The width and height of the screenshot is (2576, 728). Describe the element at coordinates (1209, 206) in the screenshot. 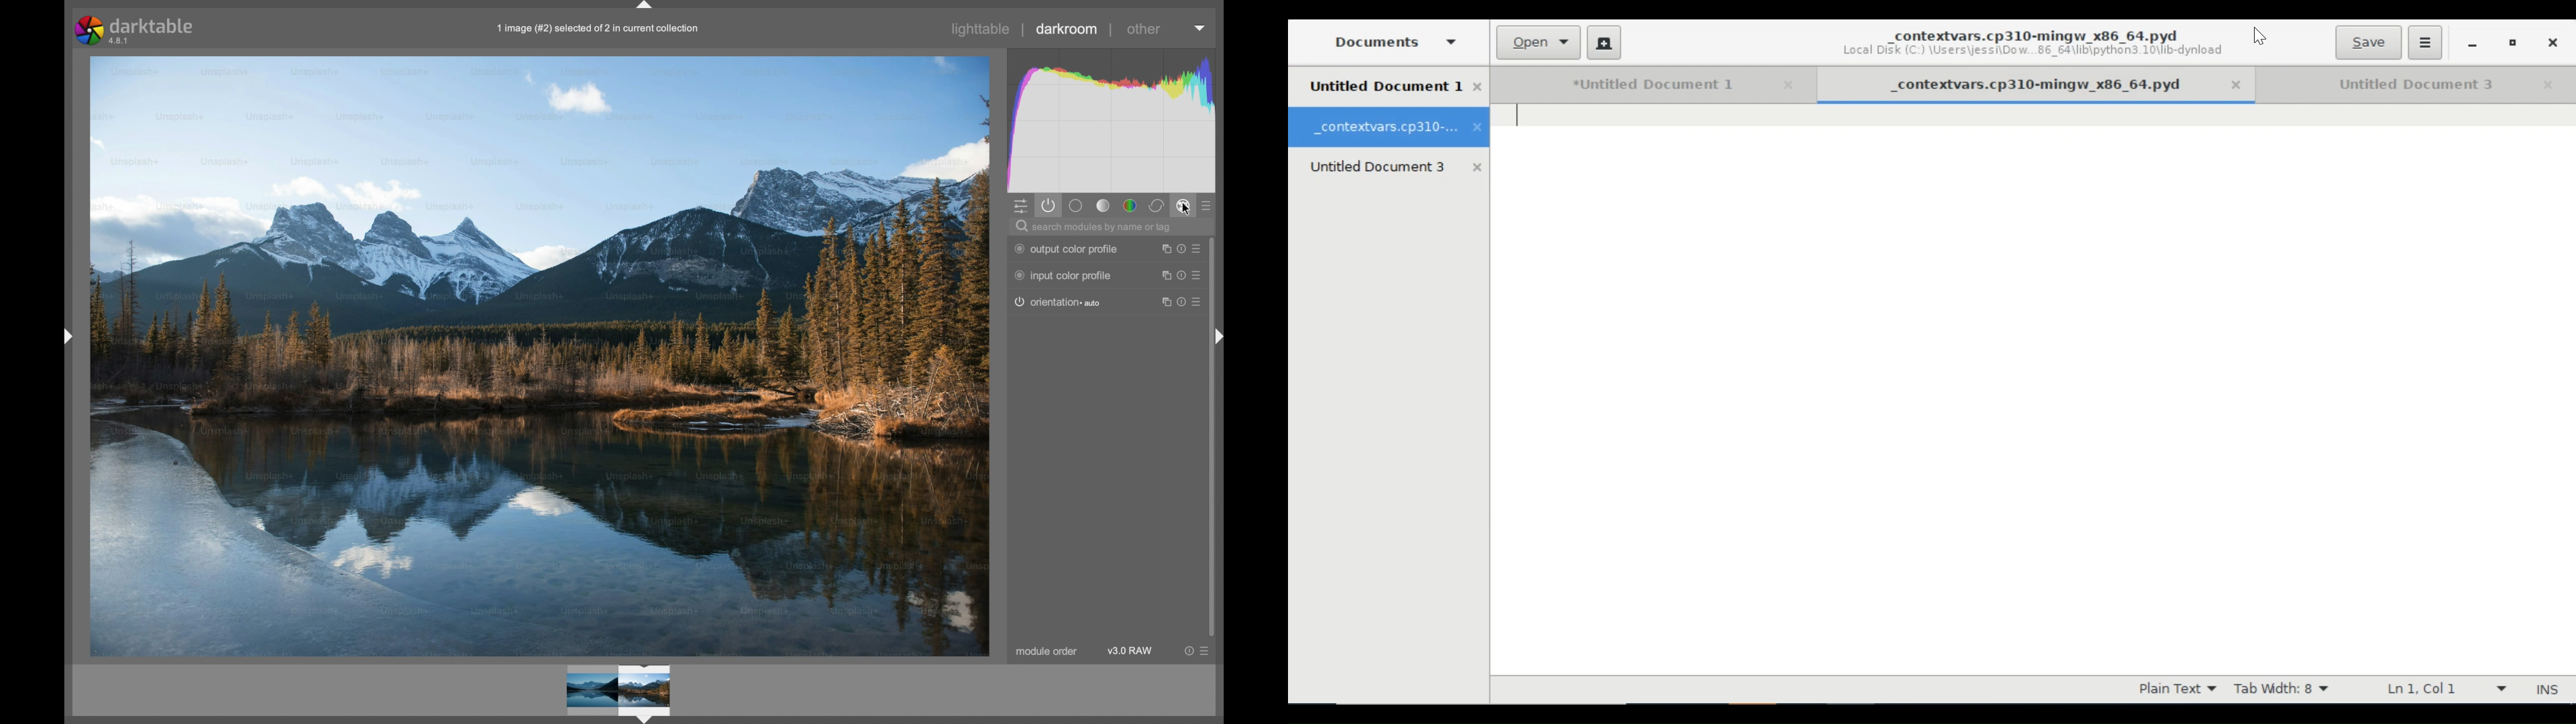

I see `presets` at that location.